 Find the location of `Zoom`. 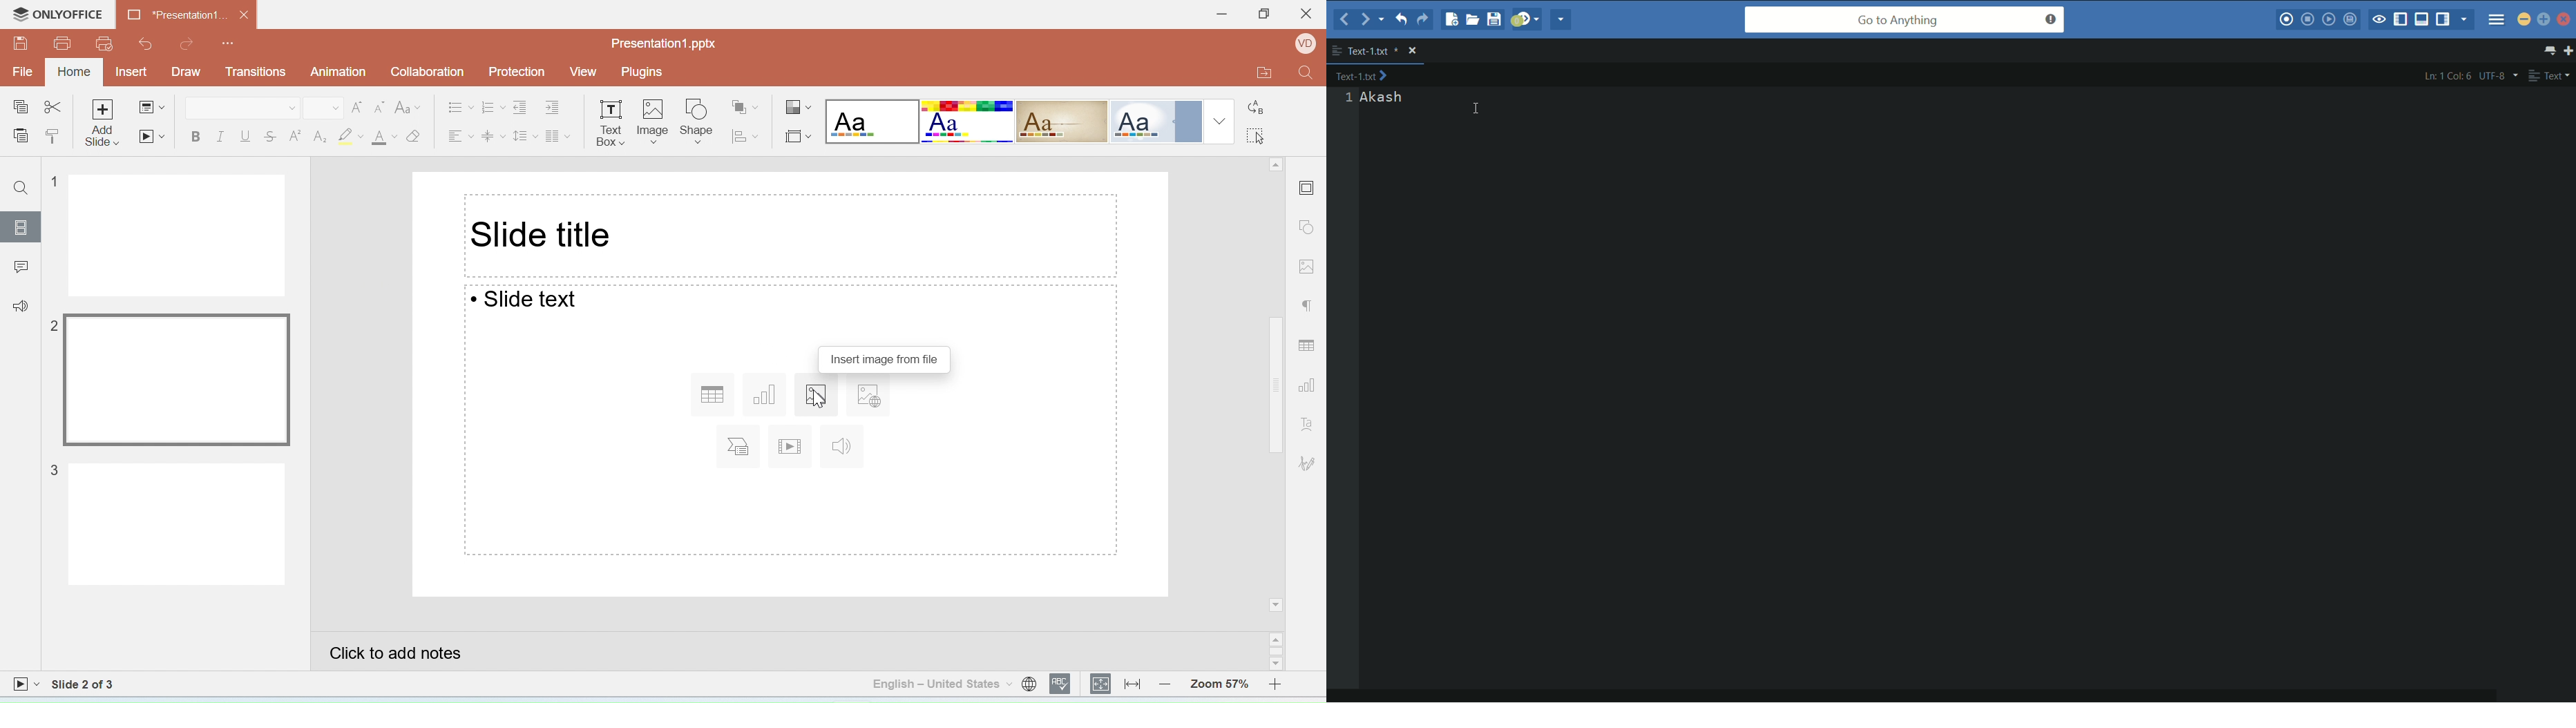

Zoom is located at coordinates (1219, 682).